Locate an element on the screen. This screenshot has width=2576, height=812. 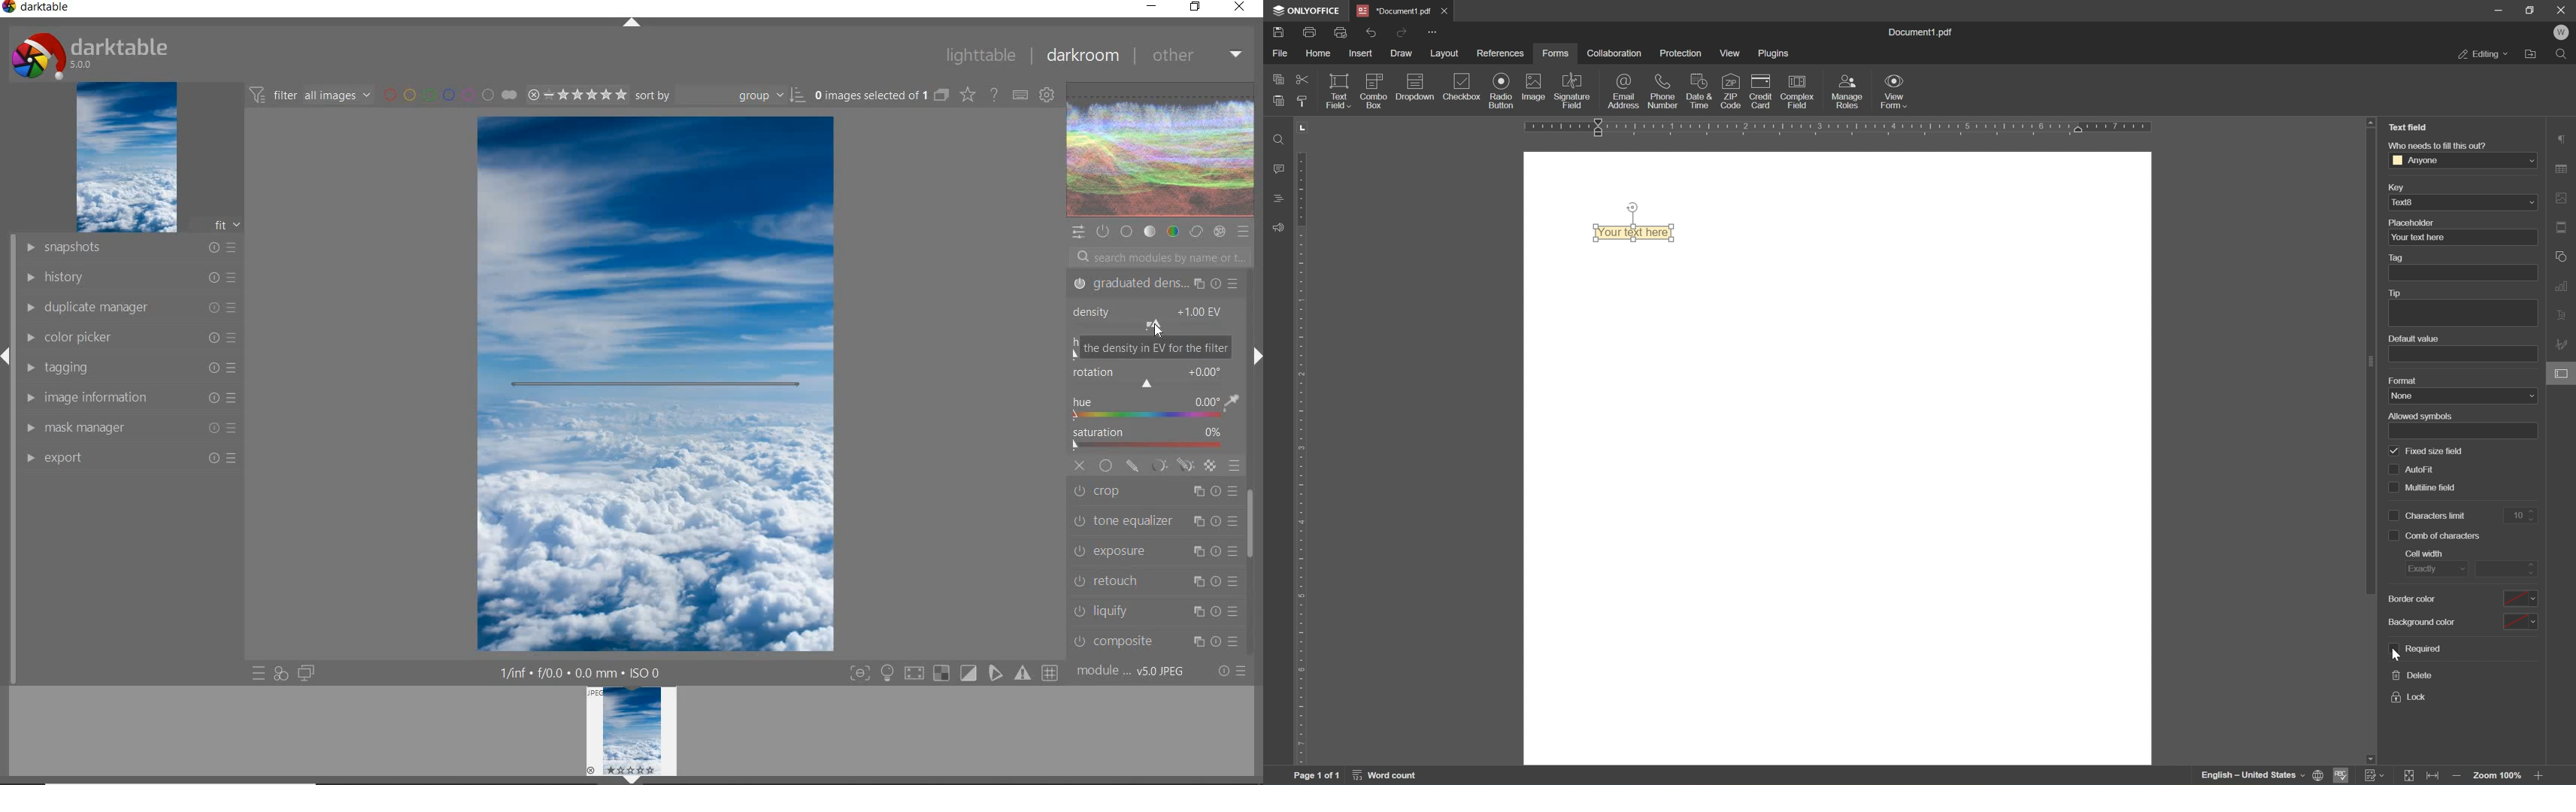
editing is located at coordinates (2483, 55).